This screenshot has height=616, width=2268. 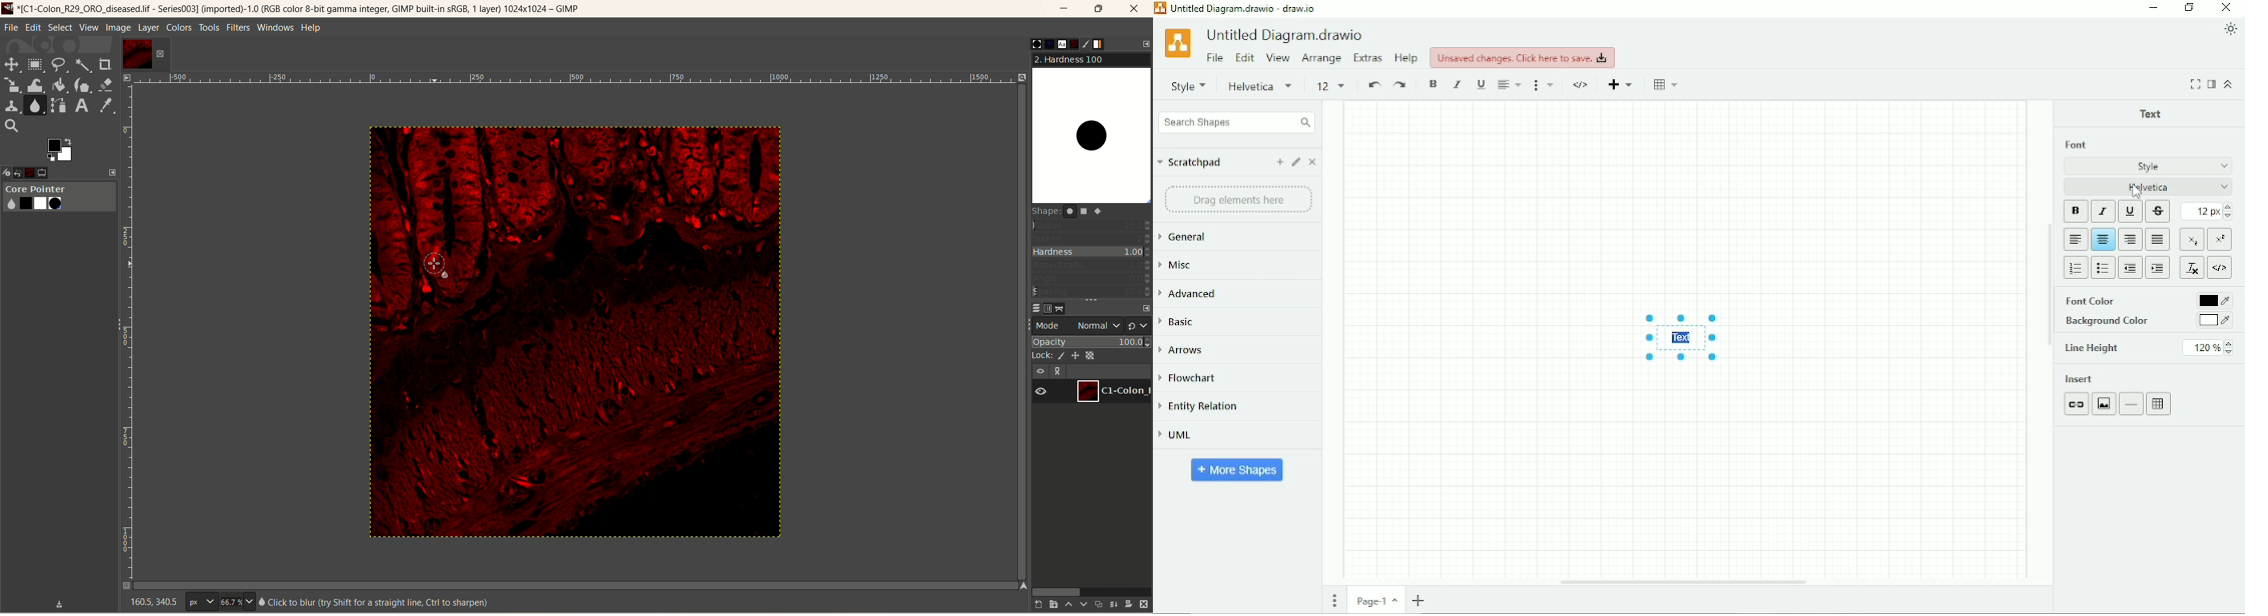 I want to click on More Shapes, so click(x=1238, y=470).